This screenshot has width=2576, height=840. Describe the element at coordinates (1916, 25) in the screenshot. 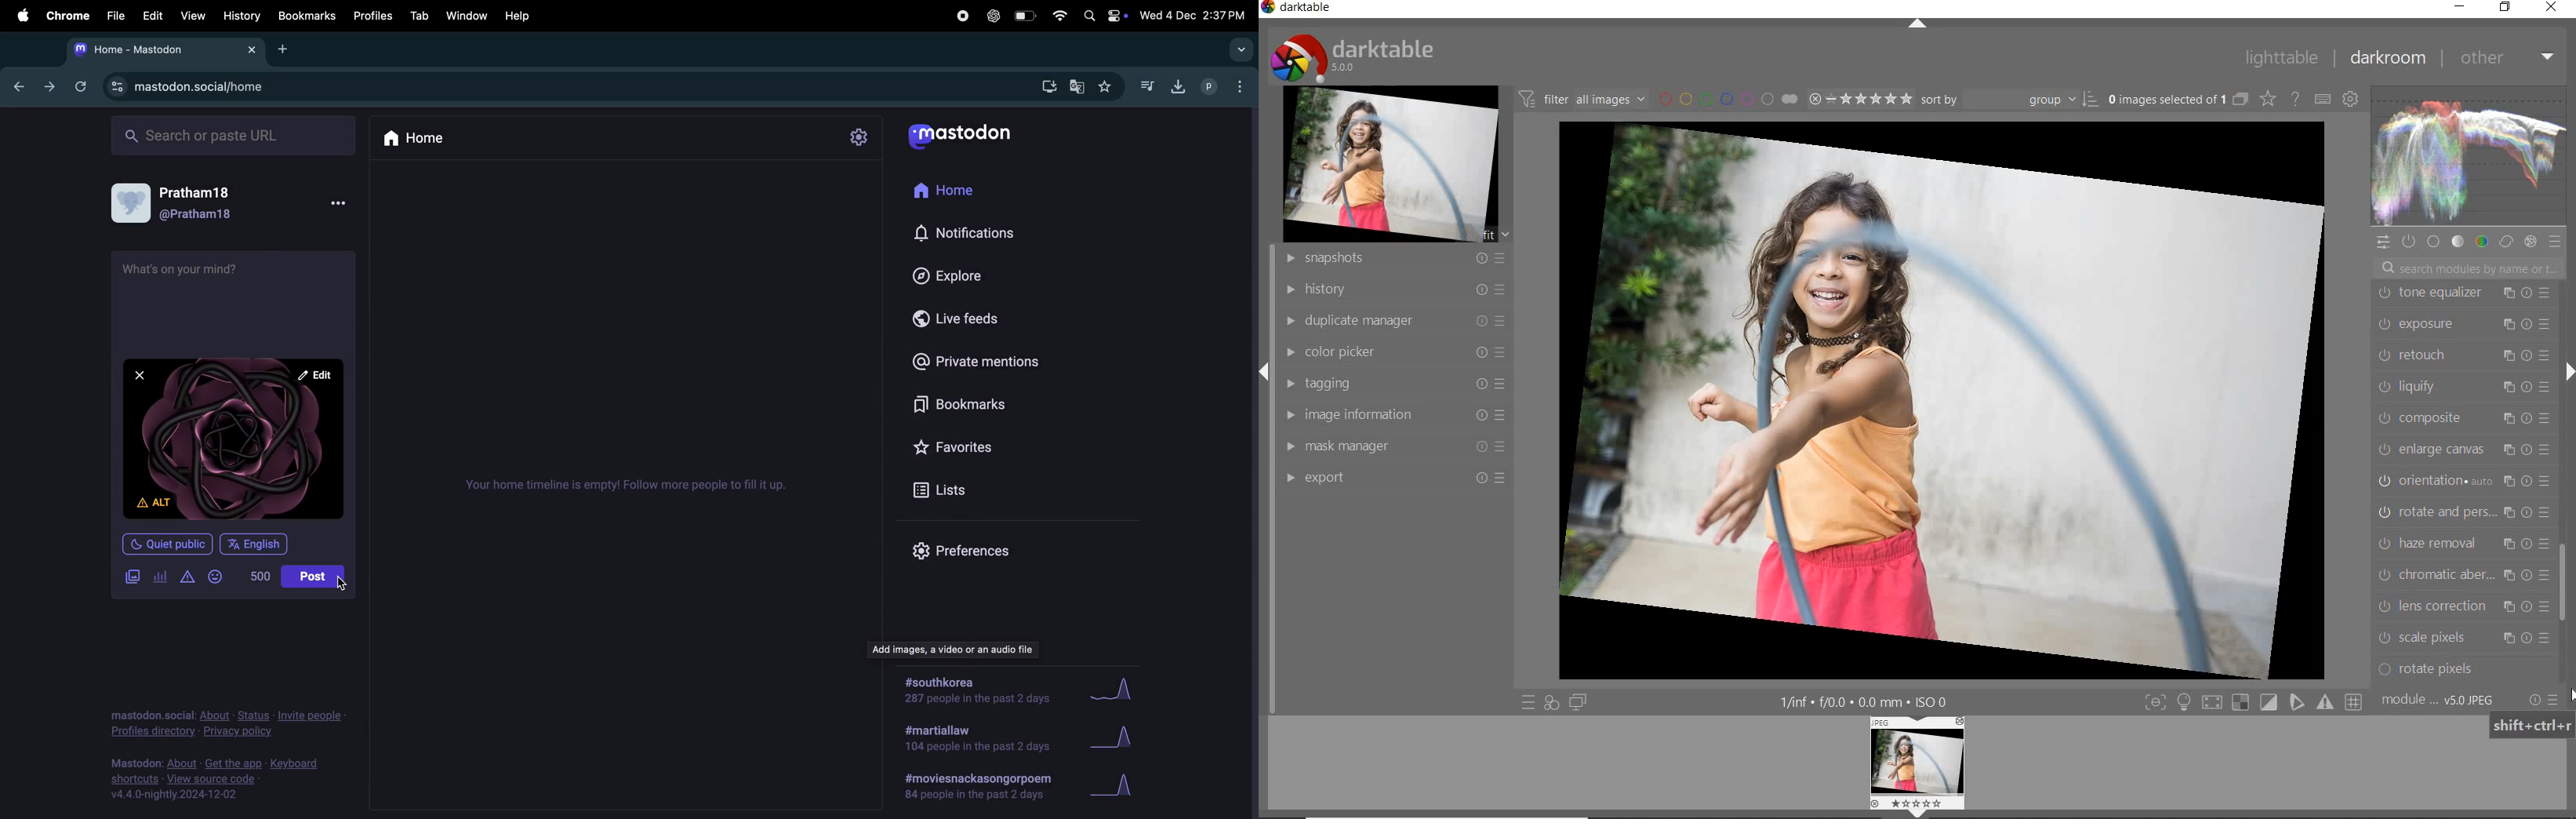

I see `expand/collapse` at that location.